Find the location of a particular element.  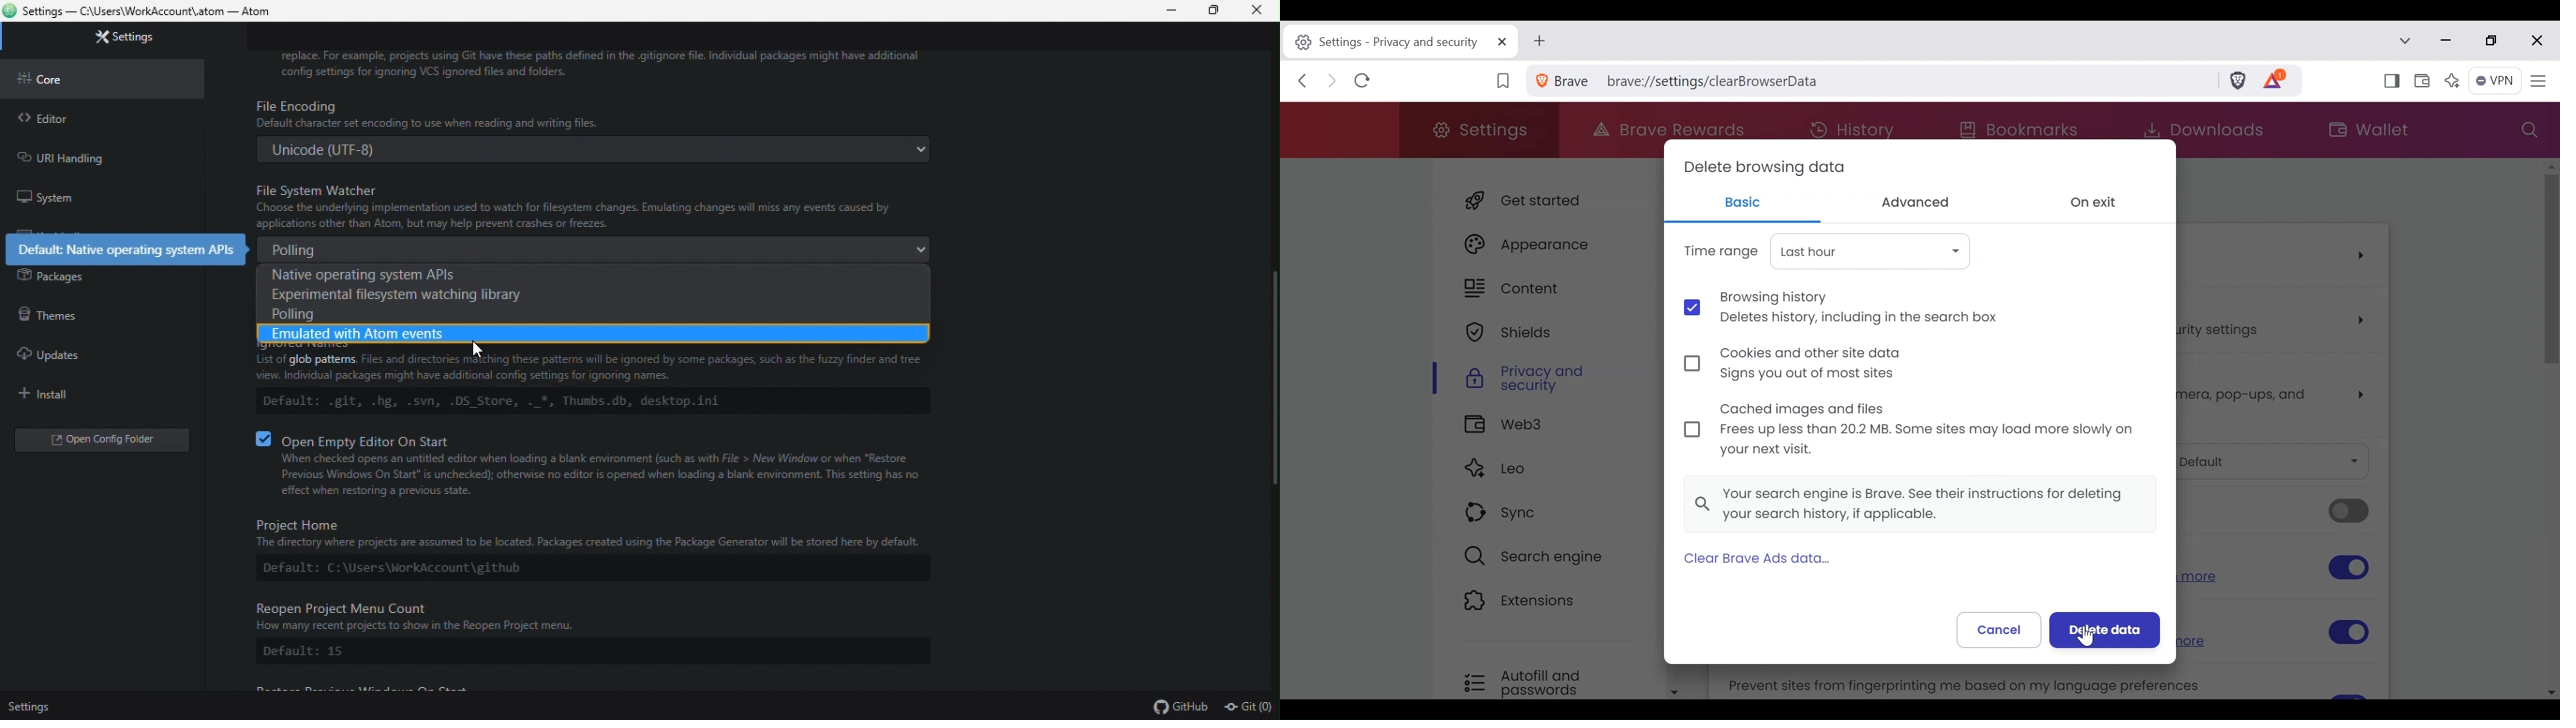

core is located at coordinates (103, 77).